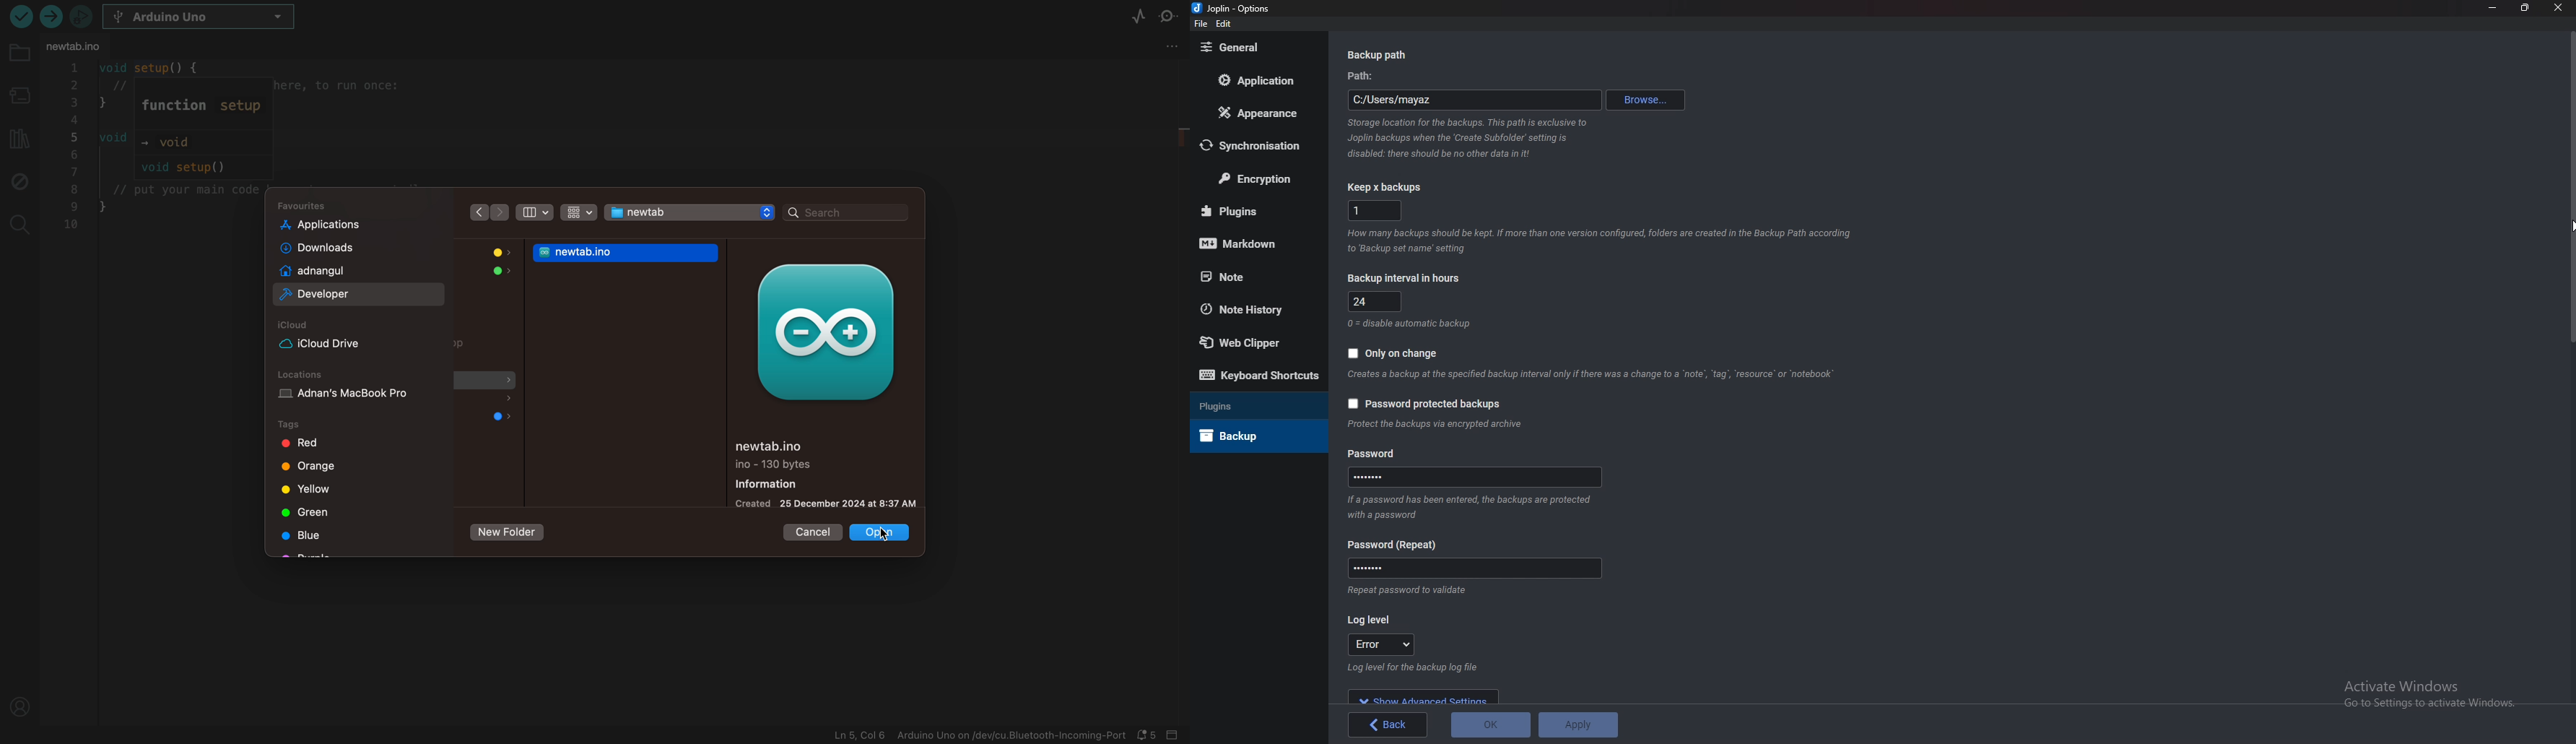 Image resolution: width=2576 pixels, height=756 pixels. What do you see at coordinates (1474, 568) in the screenshot?
I see `Password` at bounding box center [1474, 568].